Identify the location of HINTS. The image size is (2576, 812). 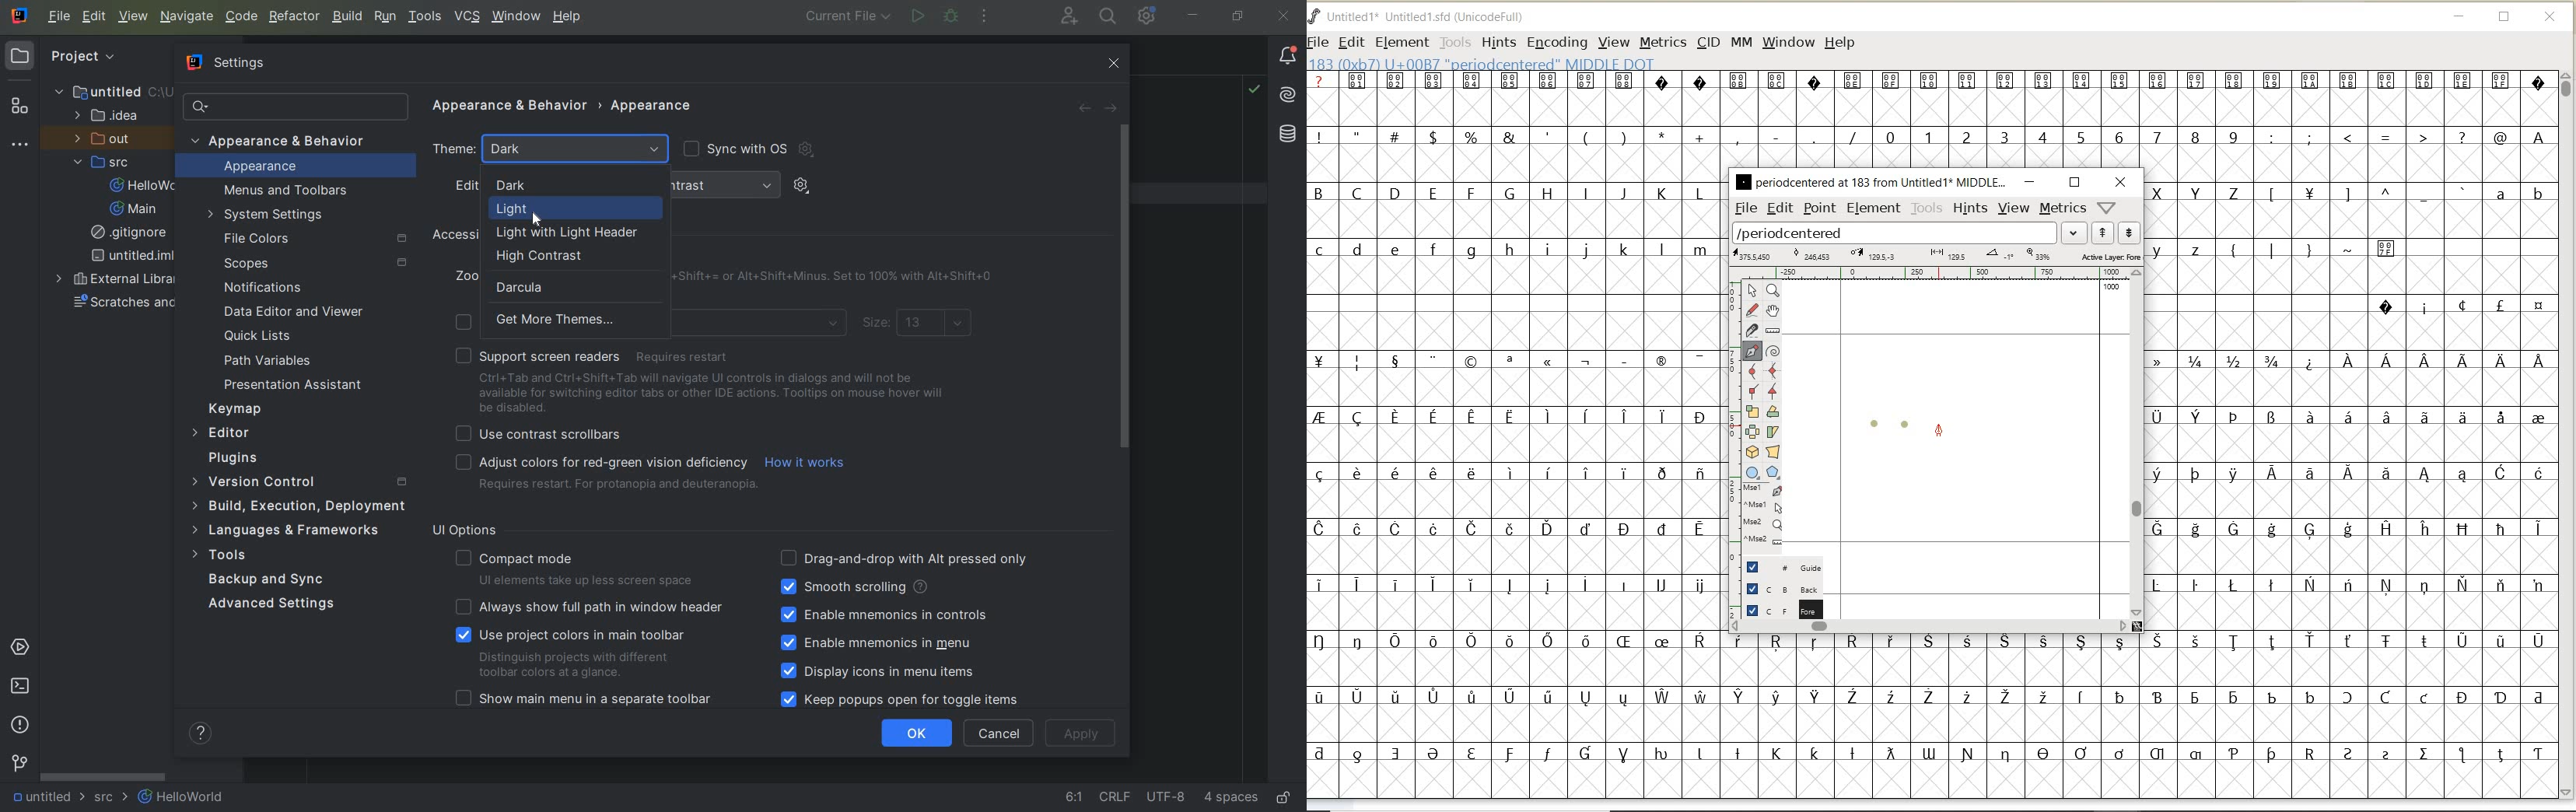
(1497, 42).